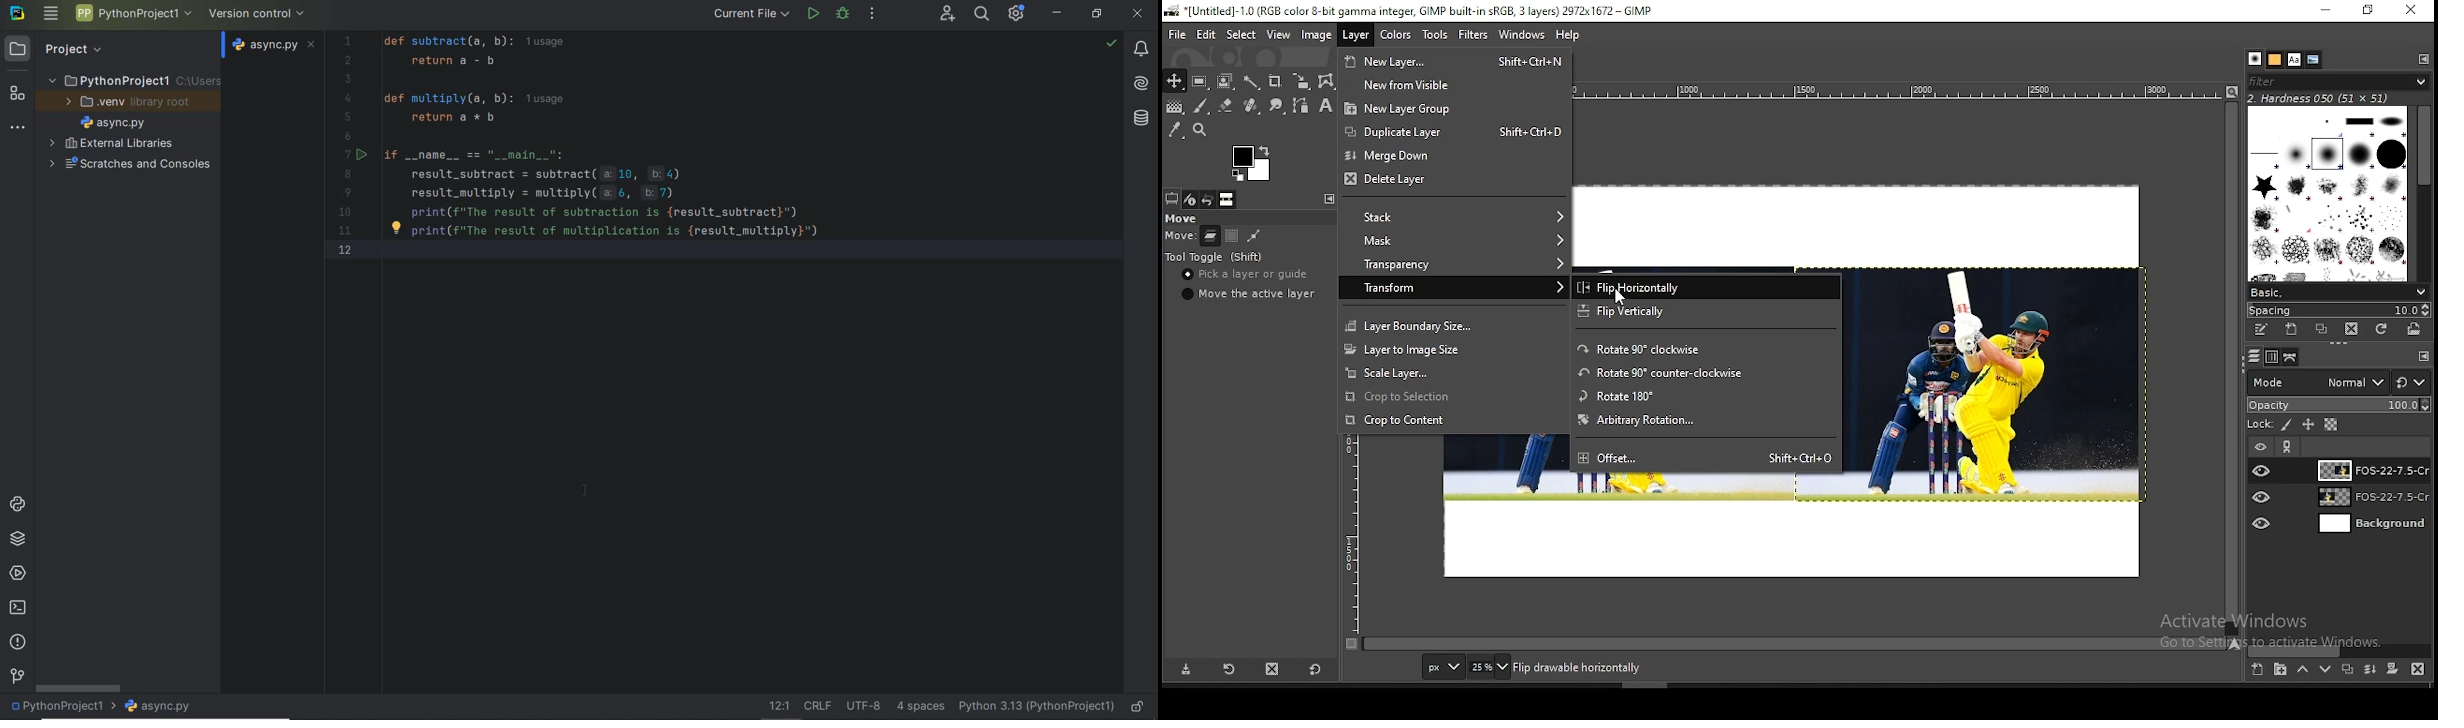  Describe the element at coordinates (921, 708) in the screenshot. I see `Indent` at that location.